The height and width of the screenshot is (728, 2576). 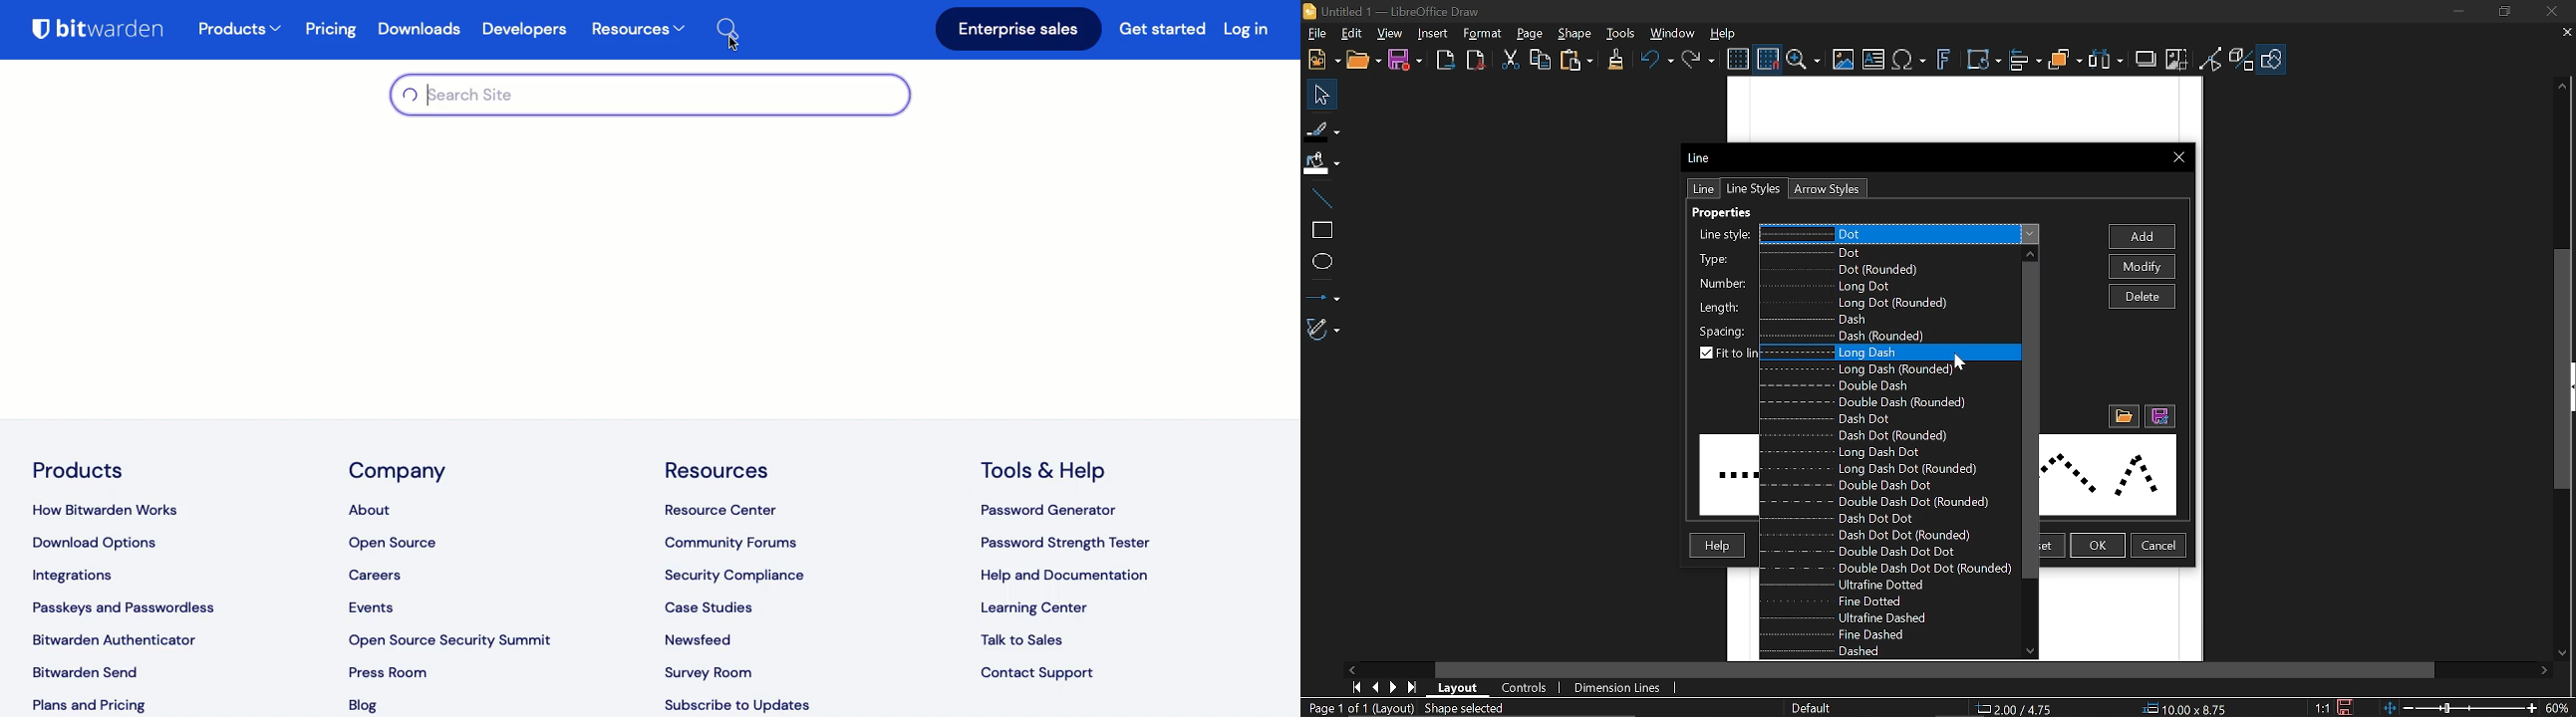 I want to click on contact support, so click(x=1041, y=674).